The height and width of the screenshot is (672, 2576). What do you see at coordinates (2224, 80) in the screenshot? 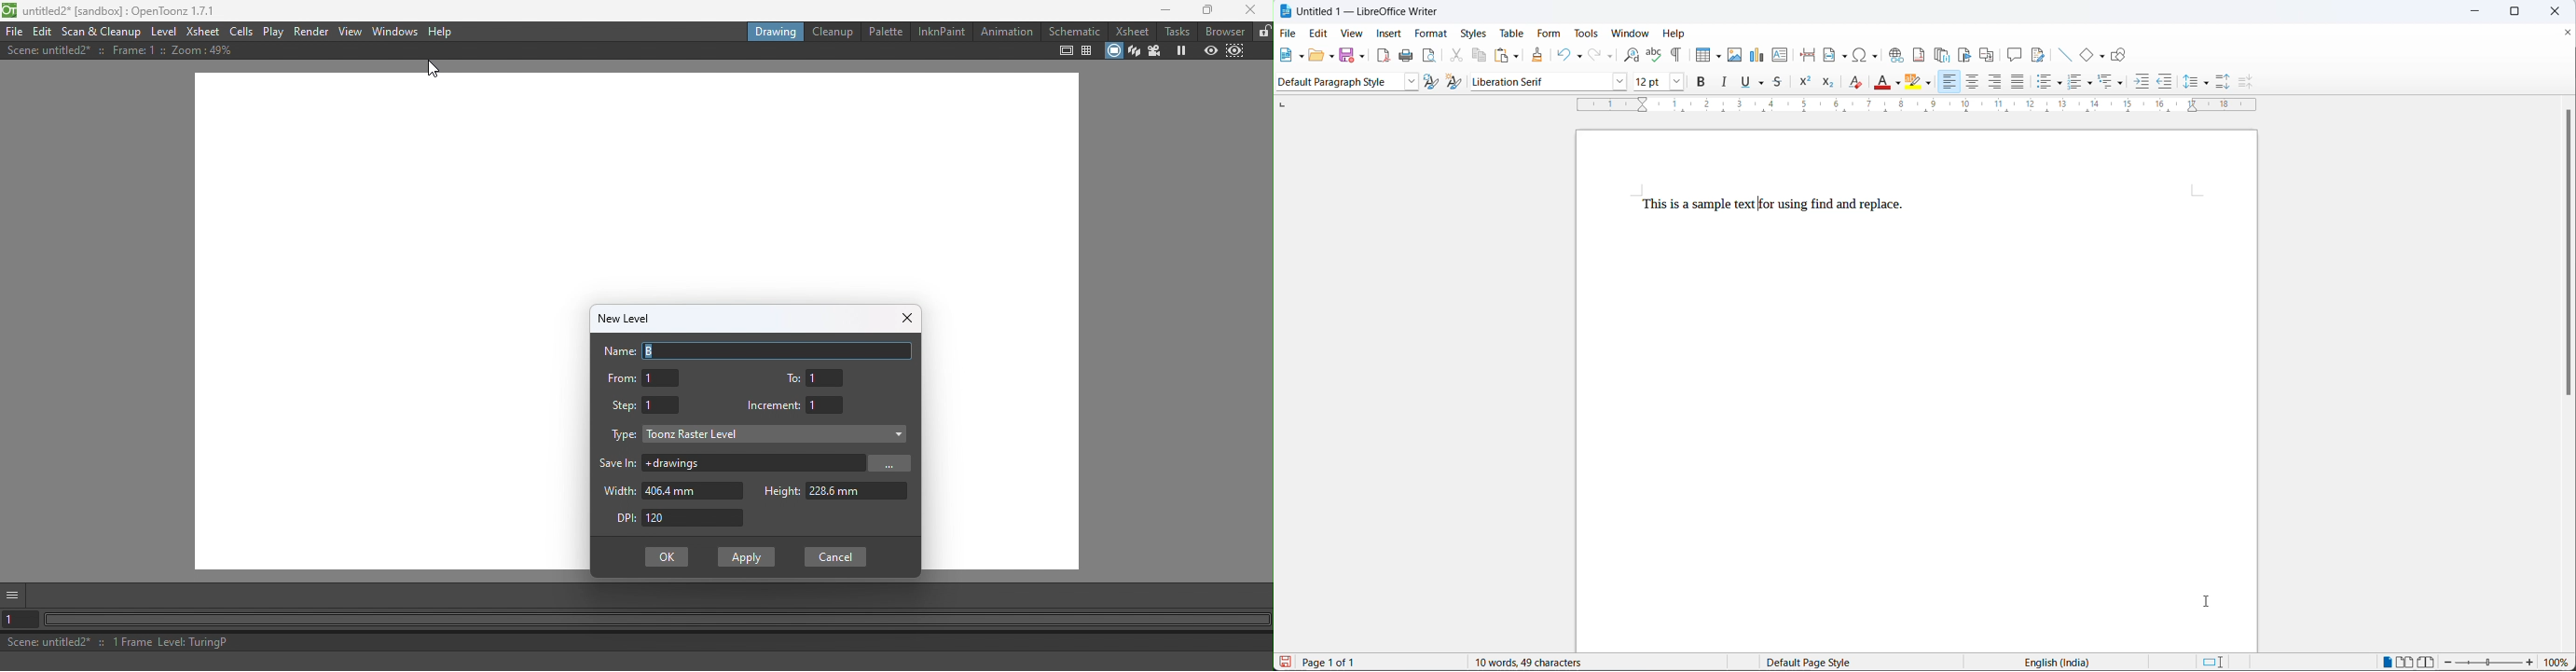
I see `increase paragraph spacing` at bounding box center [2224, 80].